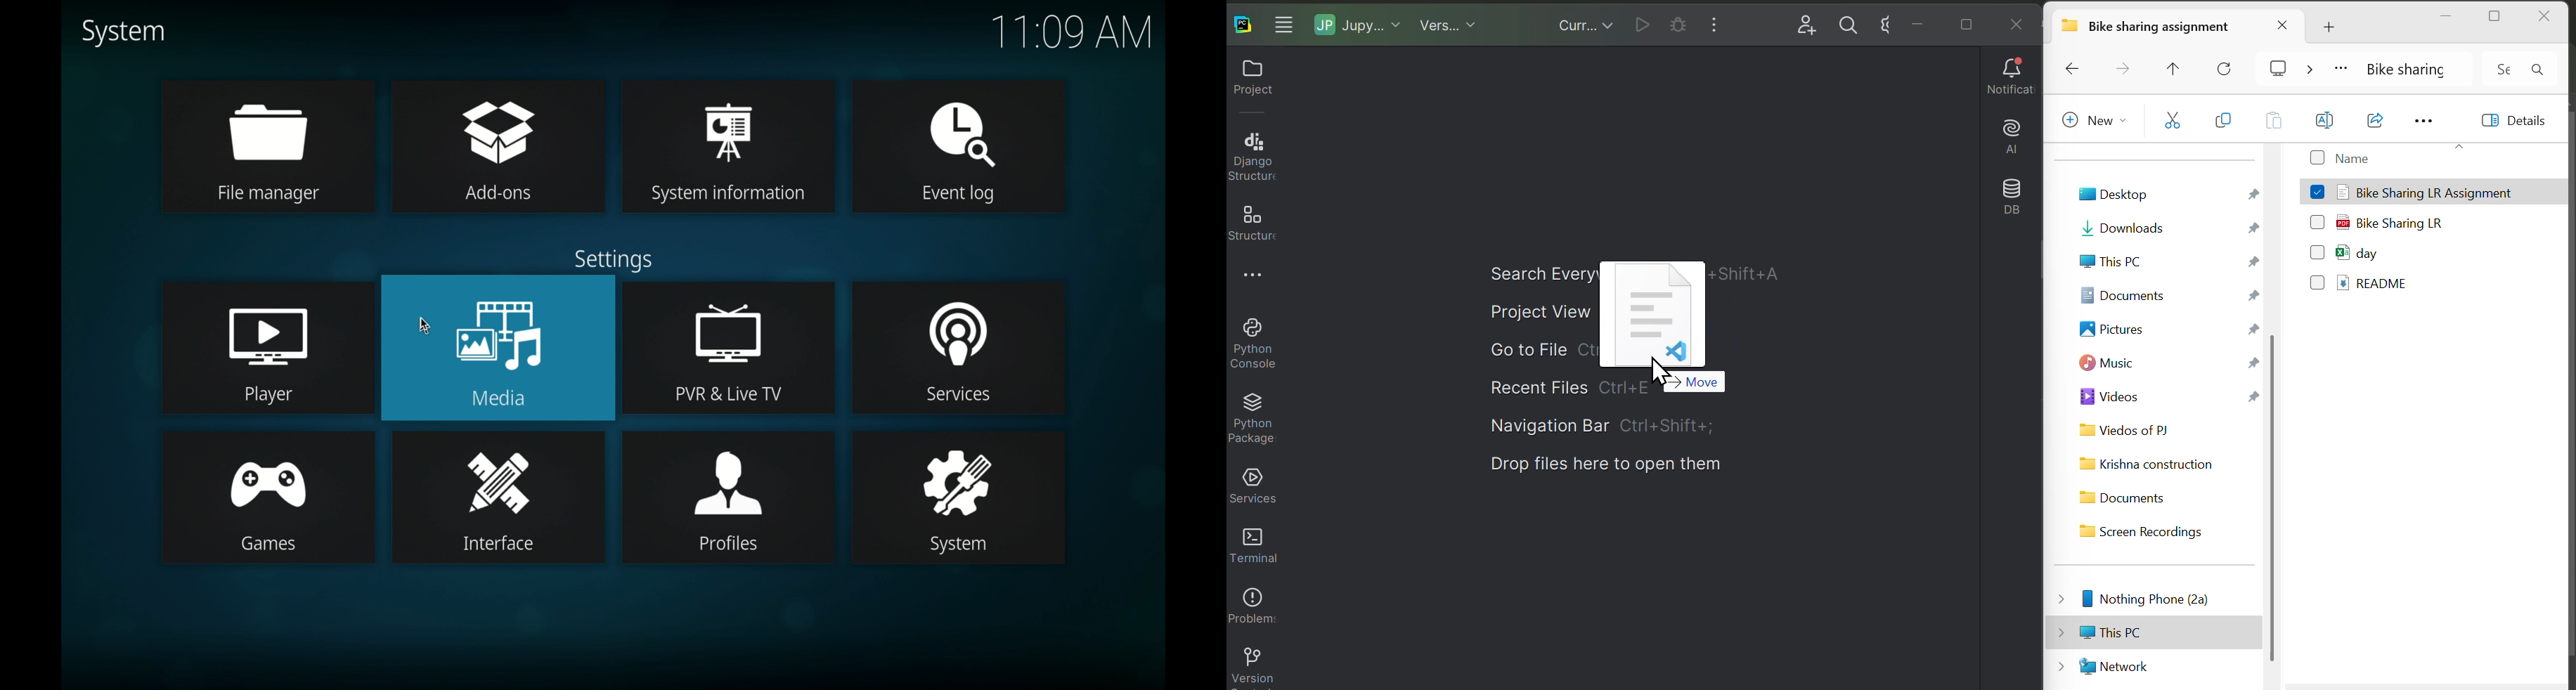 The image size is (2576, 700). Describe the element at coordinates (1256, 226) in the screenshot. I see `Structure` at that location.